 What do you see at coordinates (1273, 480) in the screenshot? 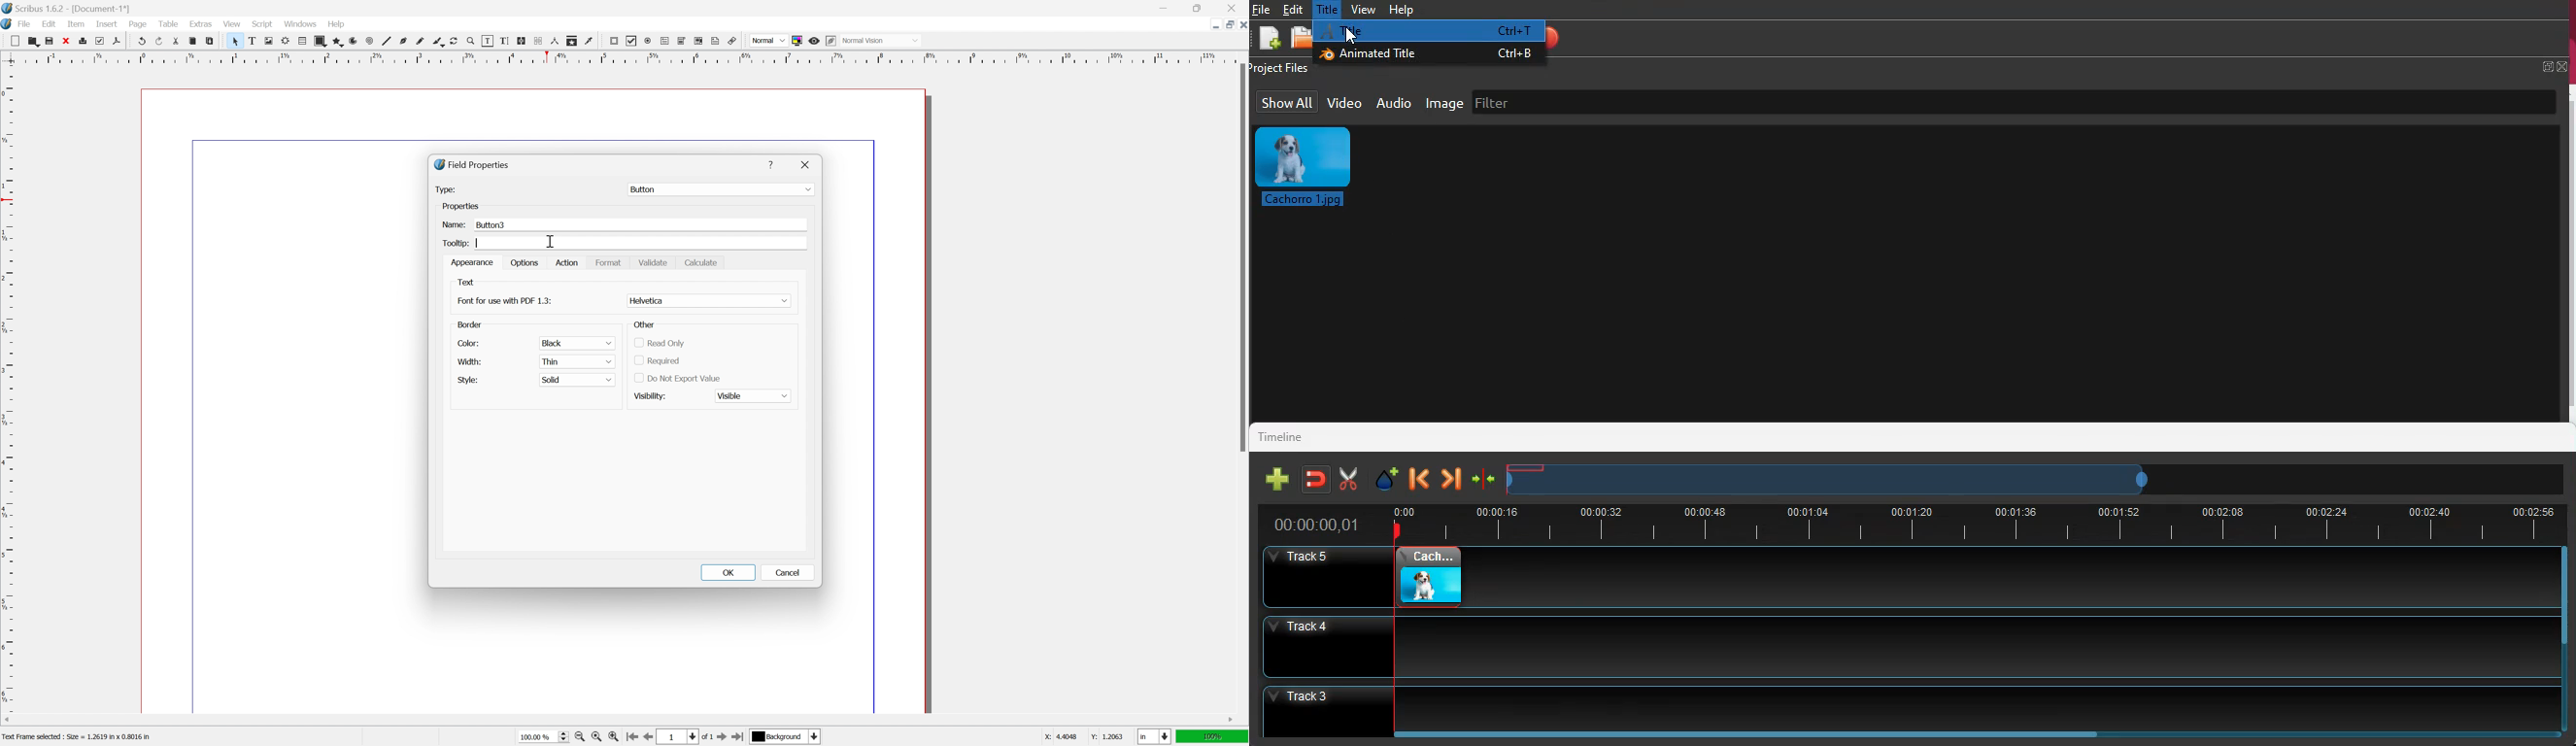
I see `add` at bounding box center [1273, 480].